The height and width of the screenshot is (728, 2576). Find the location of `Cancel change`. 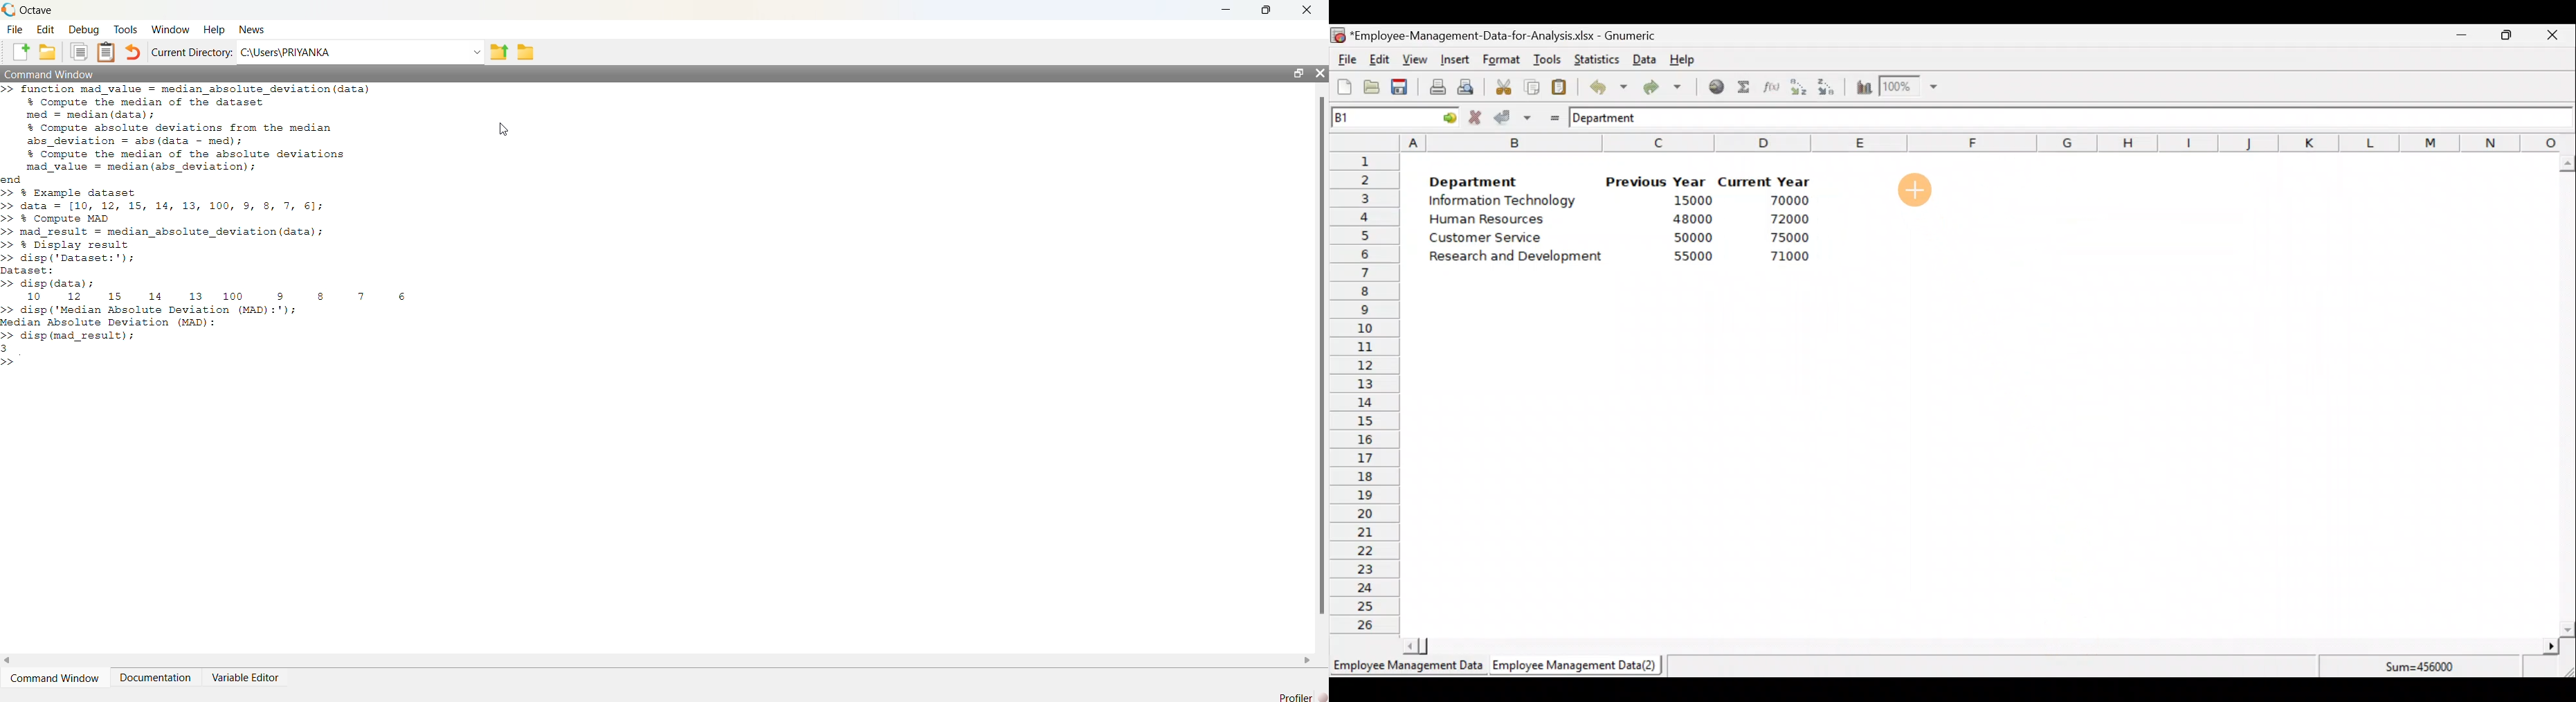

Cancel change is located at coordinates (1477, 117).